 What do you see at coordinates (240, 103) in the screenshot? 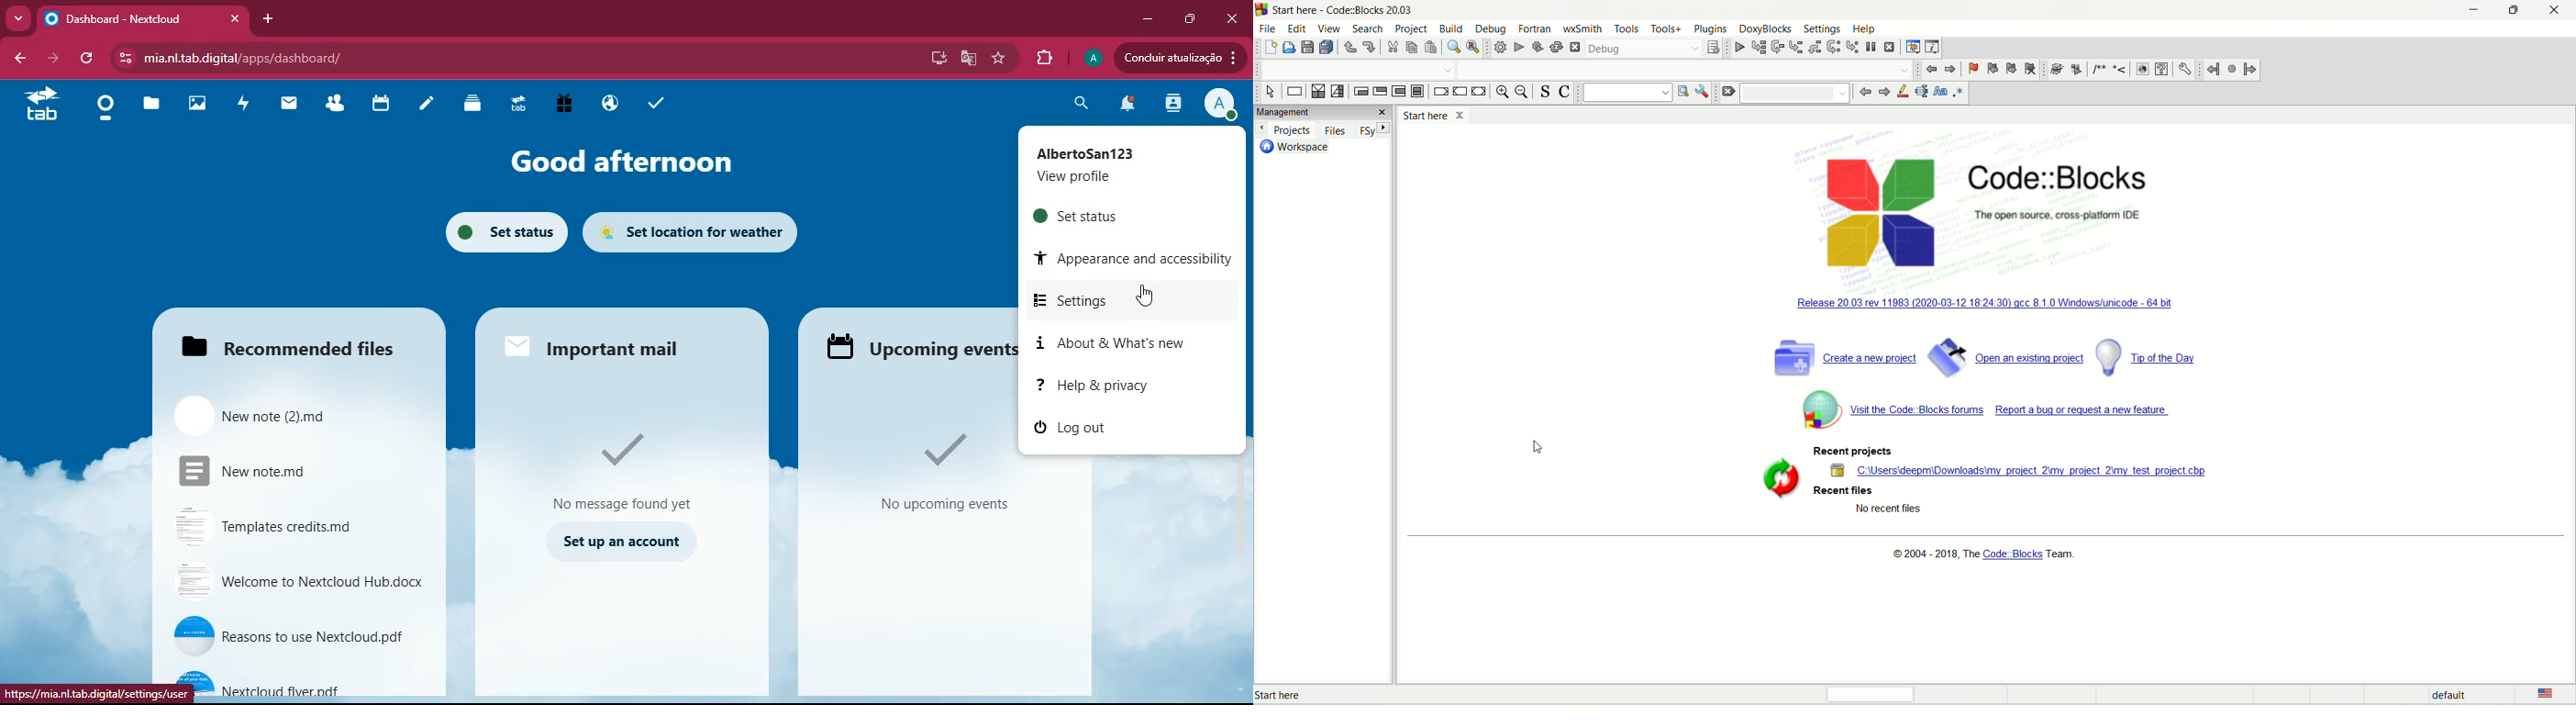
I see `activity` at bounding box center [240, 103].